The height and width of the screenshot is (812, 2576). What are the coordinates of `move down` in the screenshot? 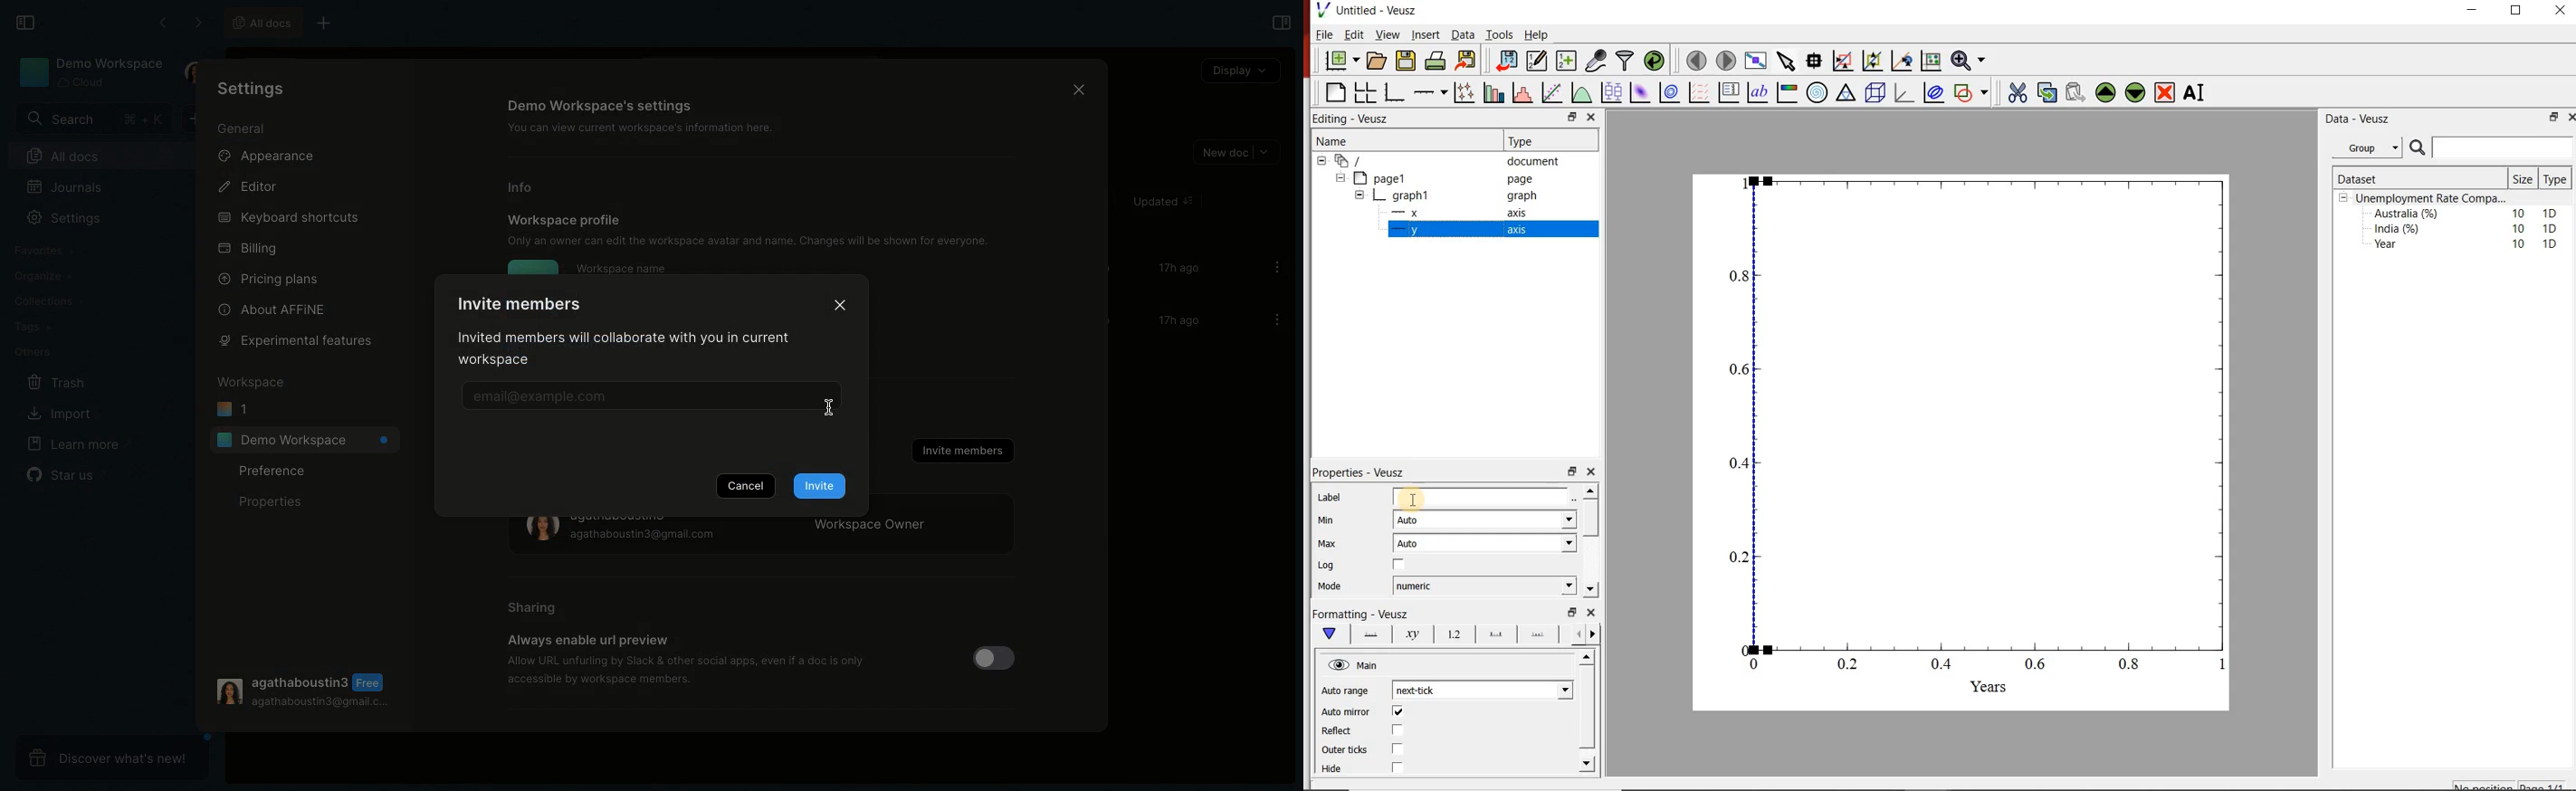 It's located at (1587, 764).